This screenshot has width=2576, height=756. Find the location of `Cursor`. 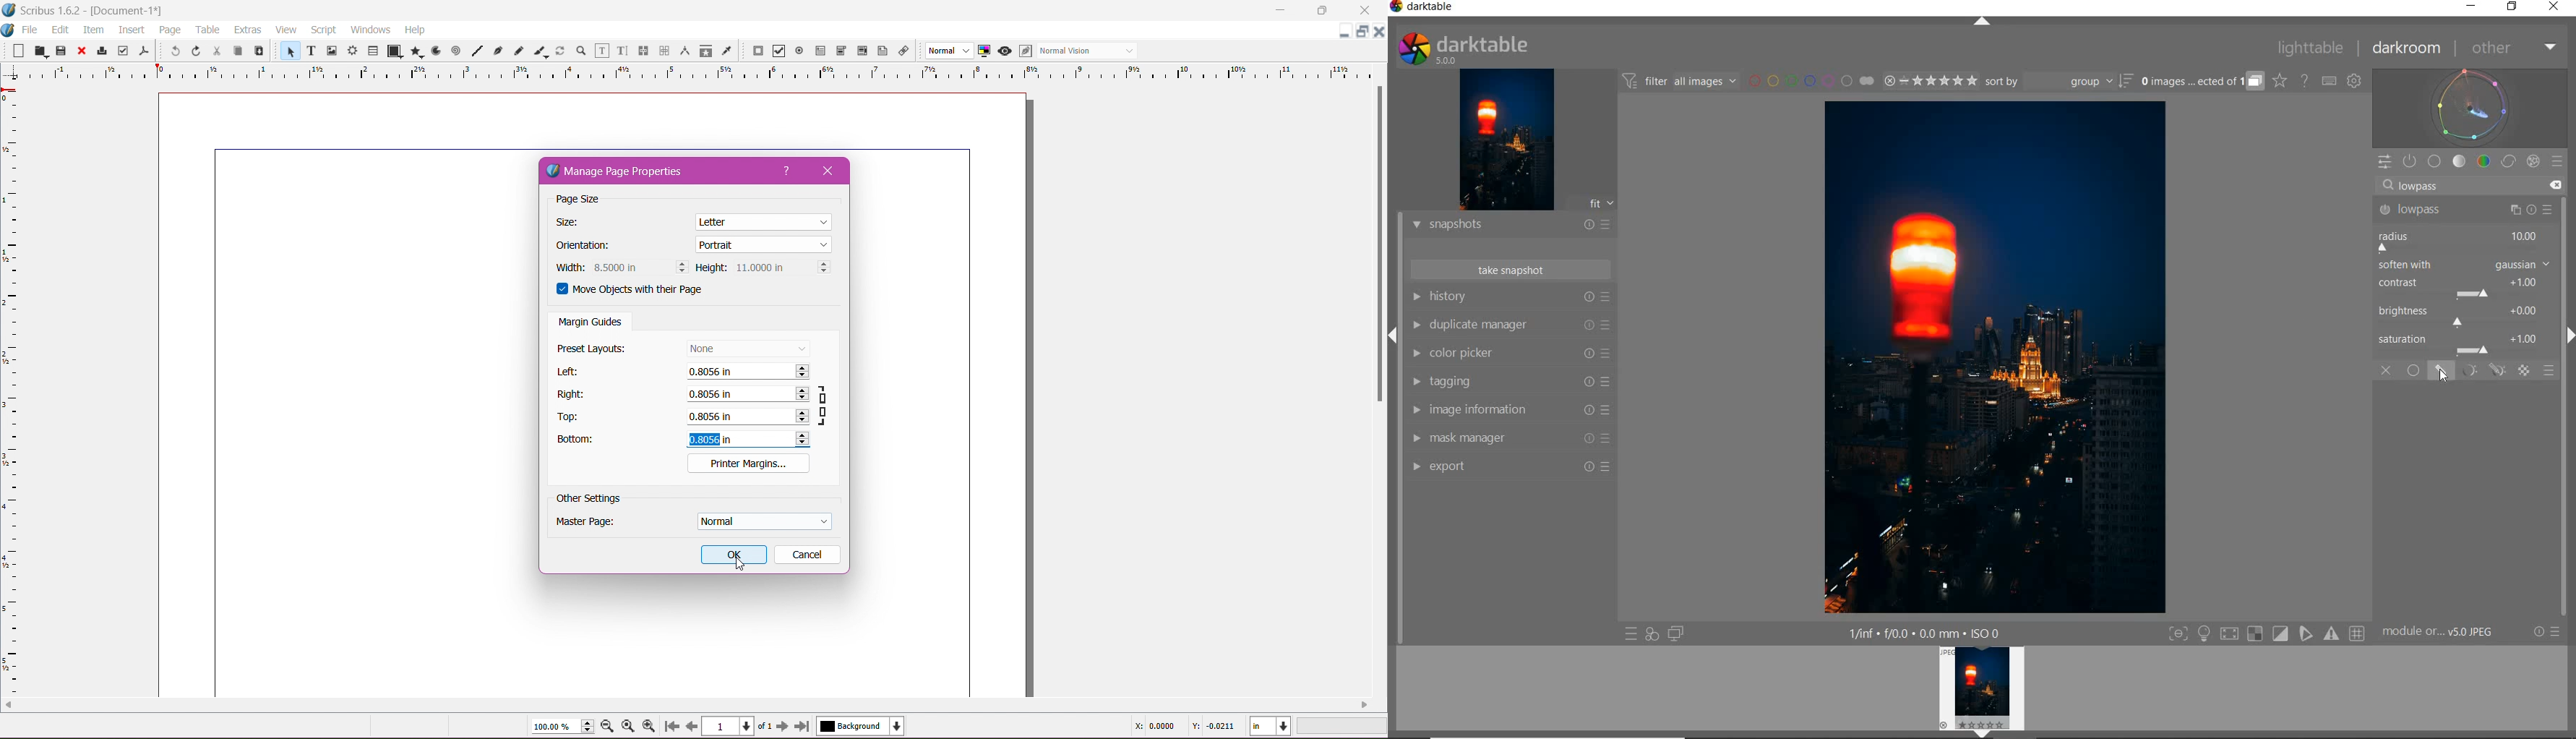

Cursor is located at coordinates (2443, 377).